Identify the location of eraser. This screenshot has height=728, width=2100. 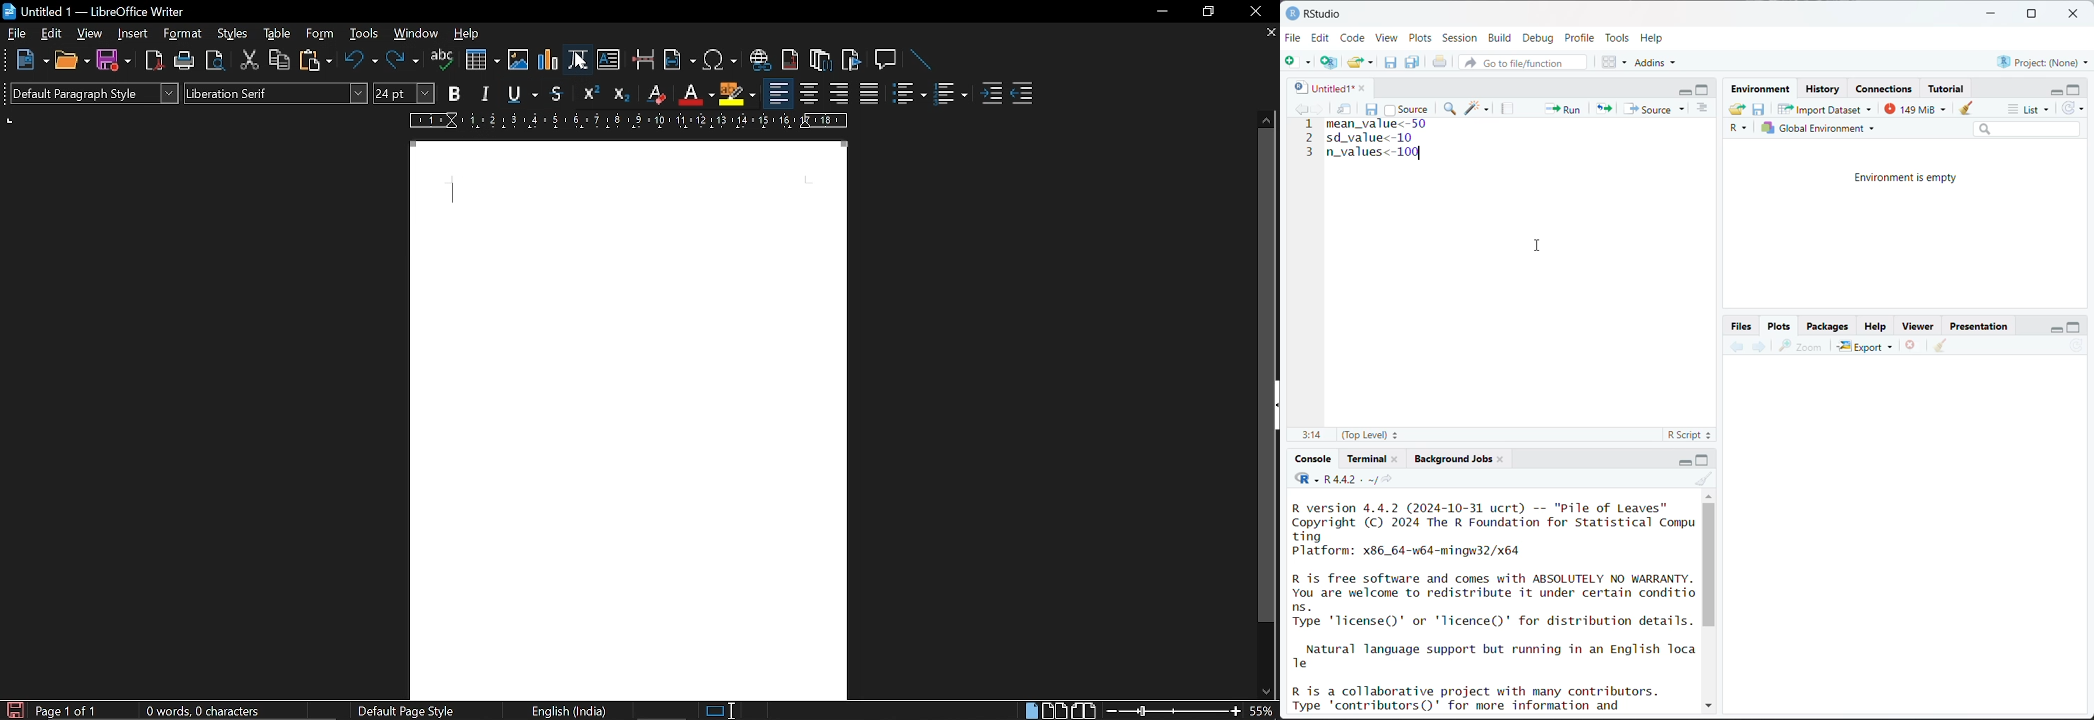
(654, 94).